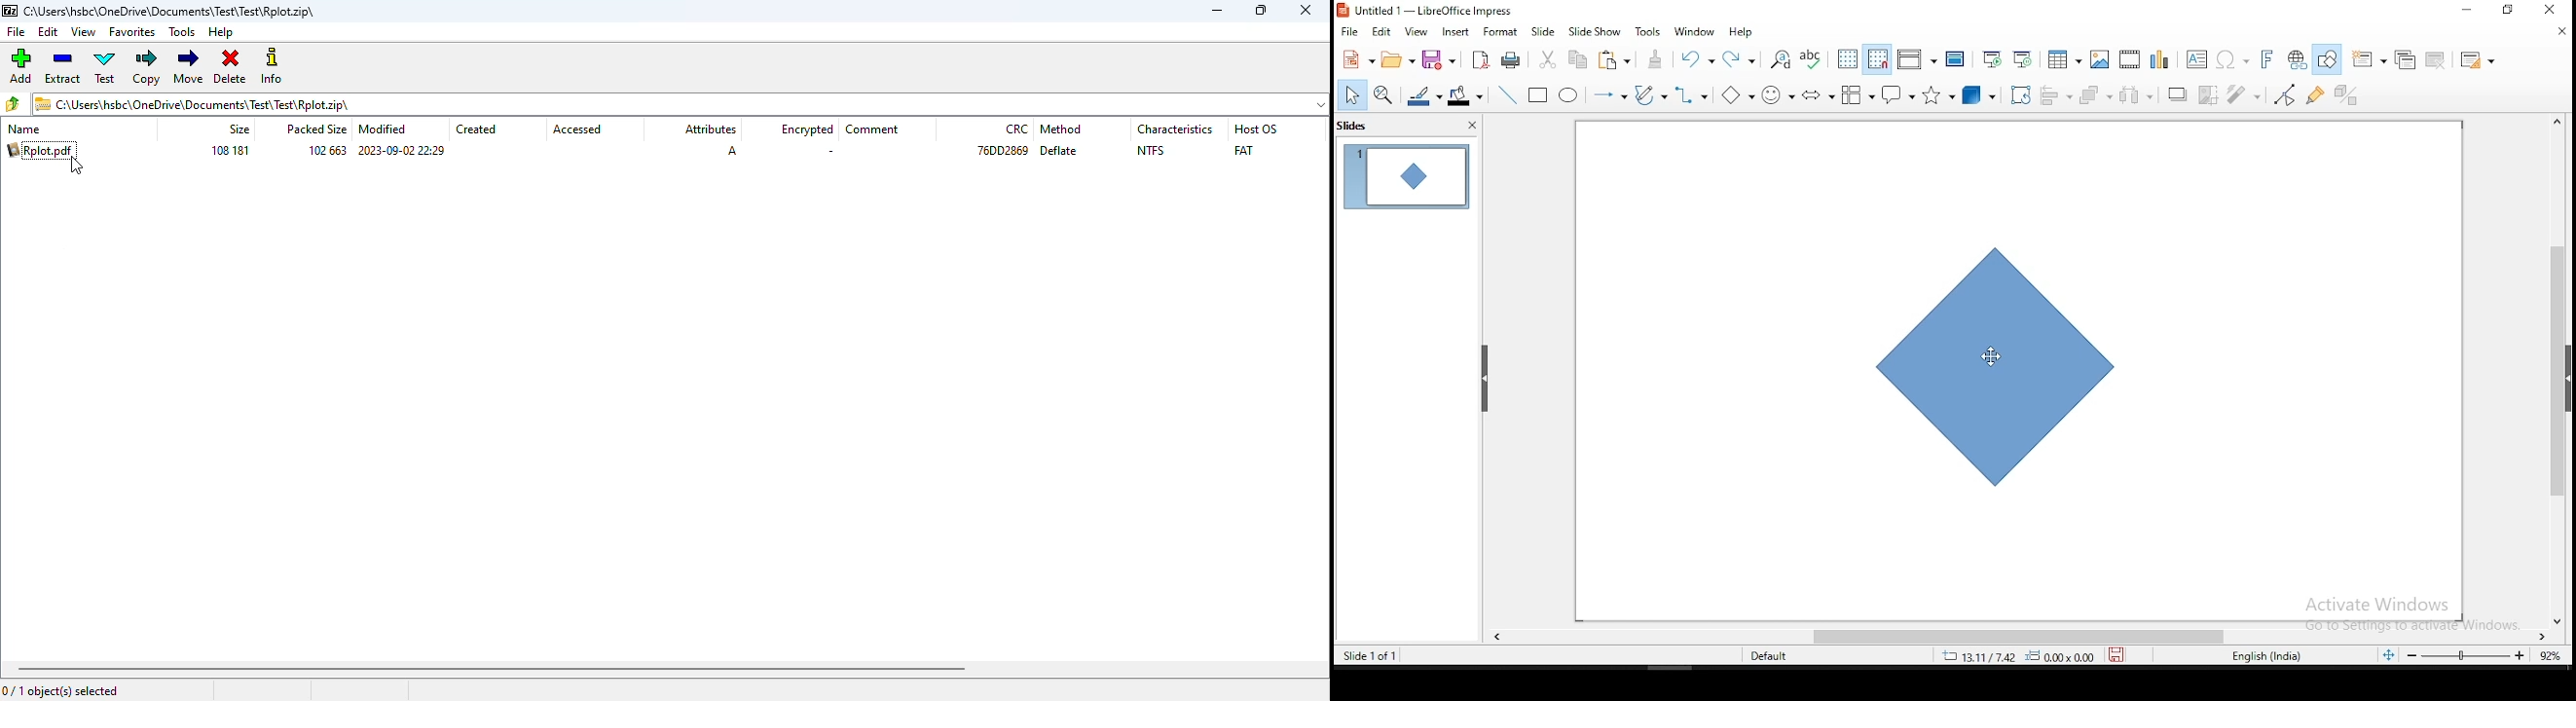  What do you see at coordinates (1261, 10) in the screenshot?
I see `maximize` at bounding box center [1261, 10].